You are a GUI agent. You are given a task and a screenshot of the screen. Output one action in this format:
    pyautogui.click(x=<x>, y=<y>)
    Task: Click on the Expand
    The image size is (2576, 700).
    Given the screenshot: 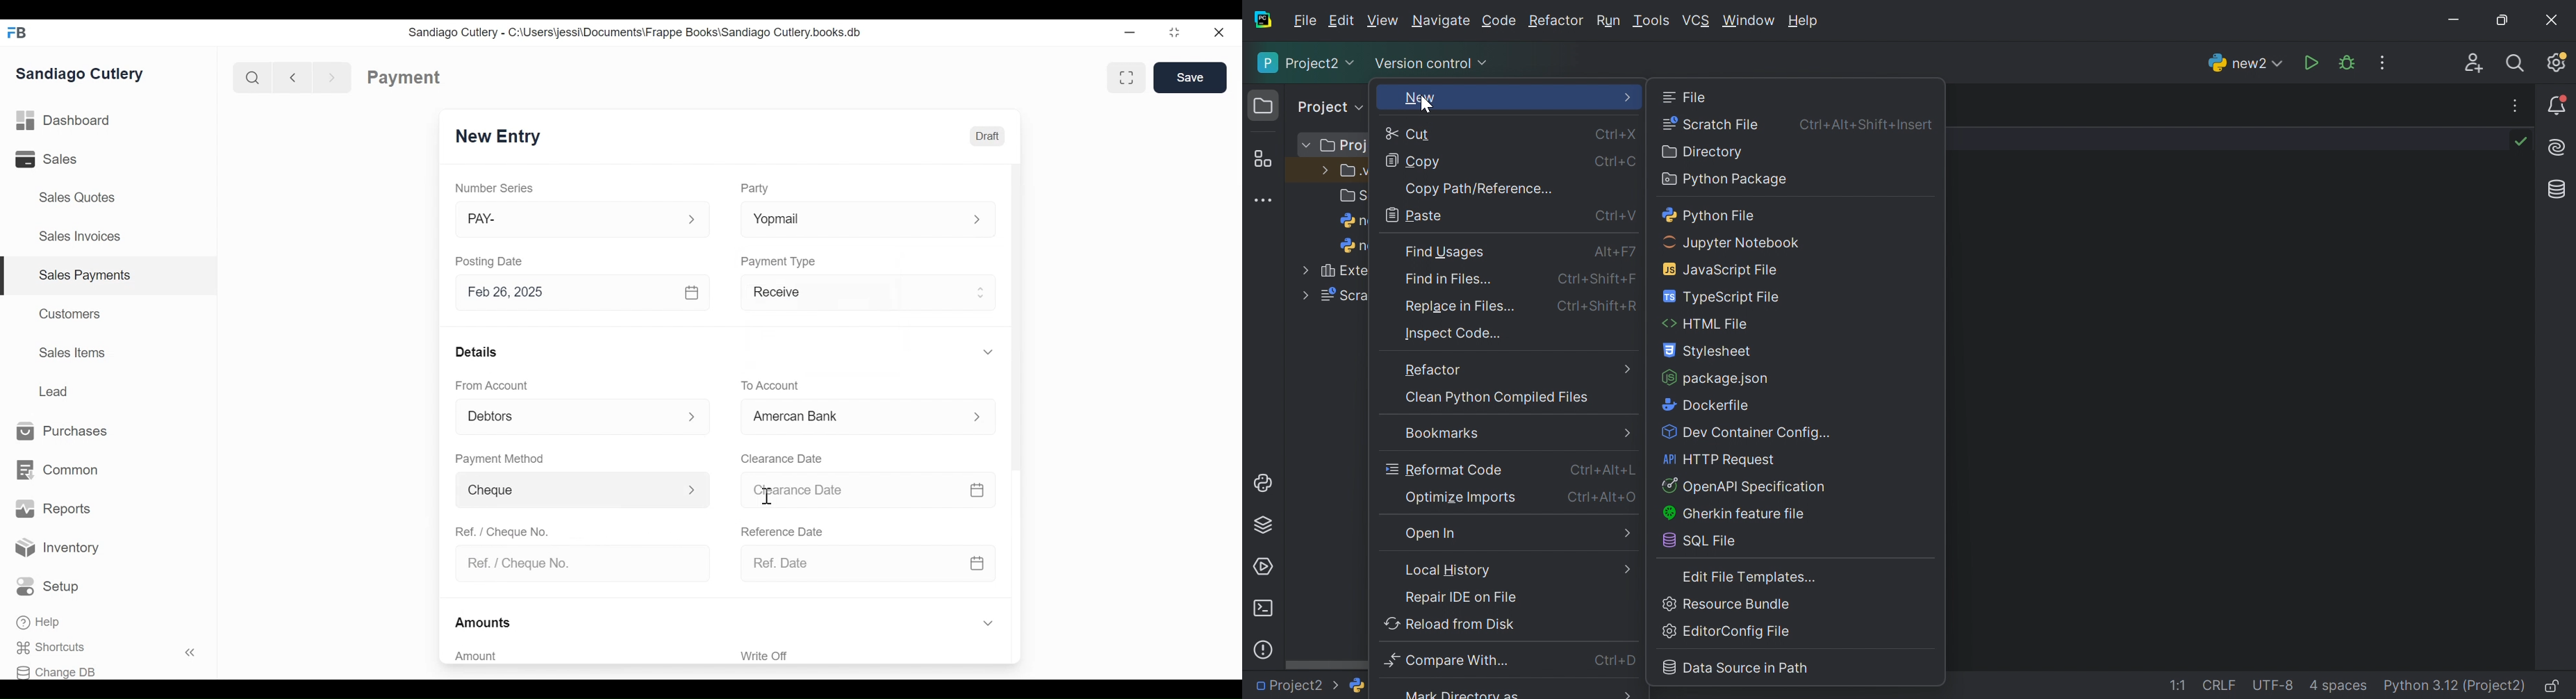 What is the action you would take?
    pyautogui.click(x=982, y=291)
    